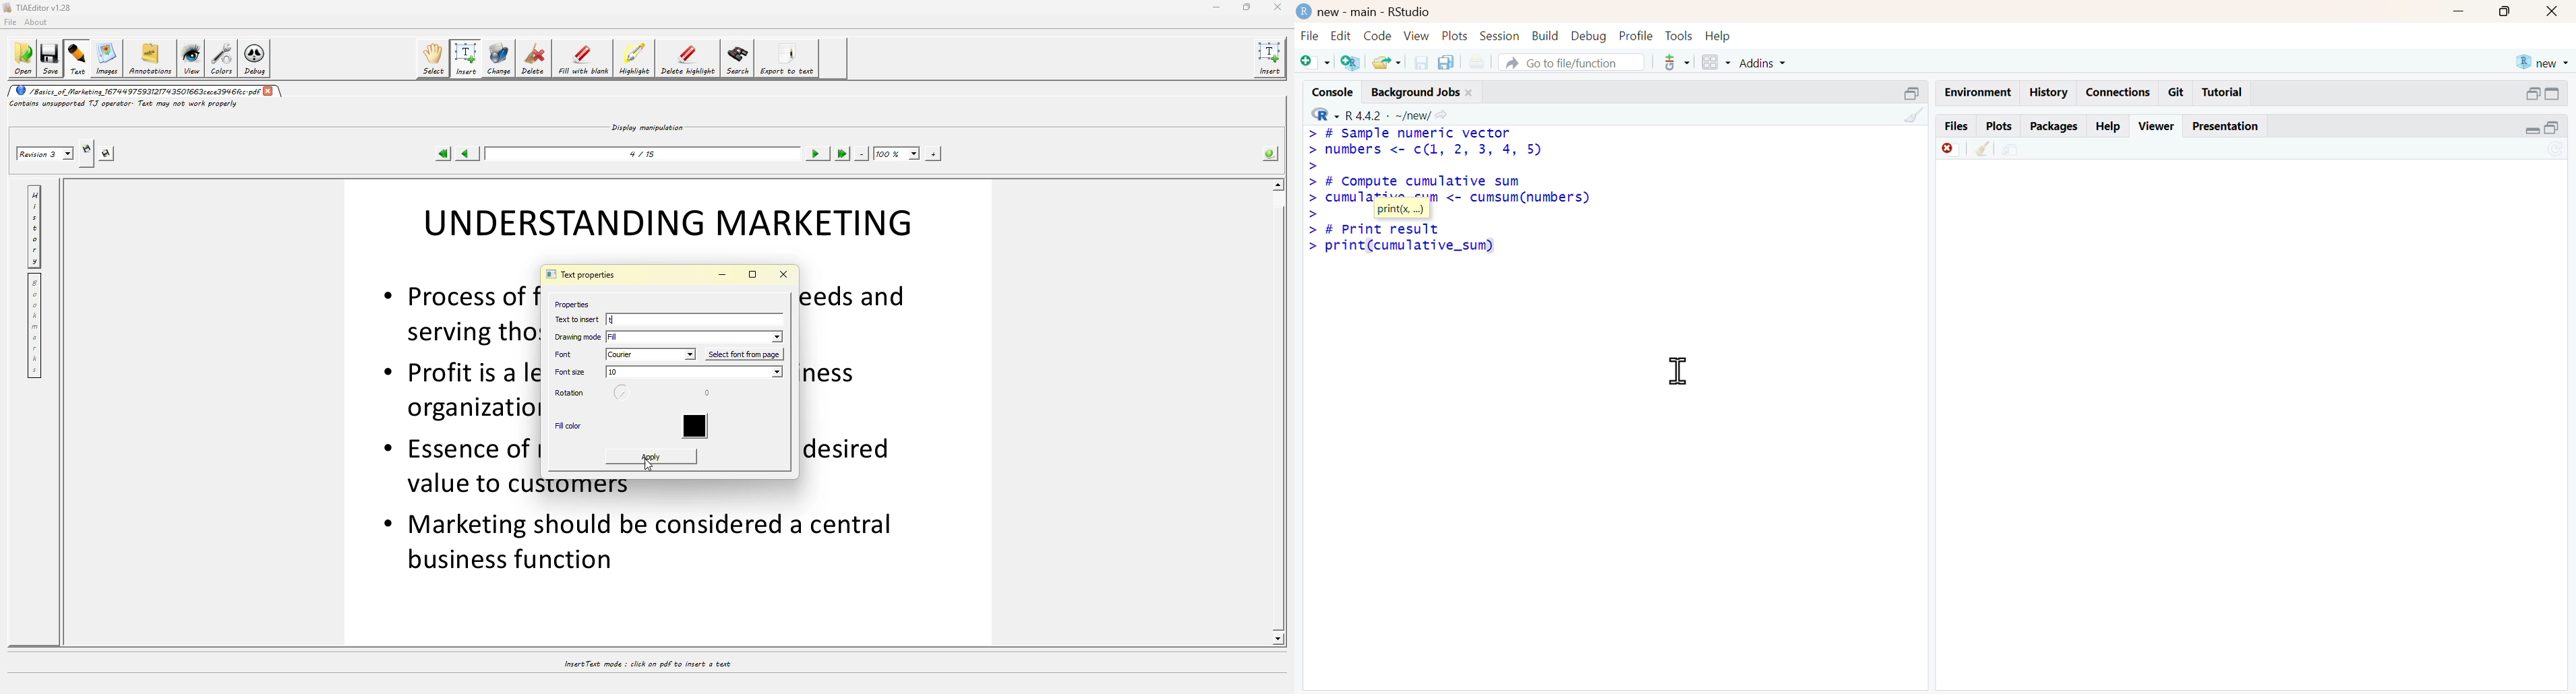 The height and width of the screenshot is (700, 2576). Describe the element at coordinates (1500, 35) in the screenshot. I see `session` at that location.